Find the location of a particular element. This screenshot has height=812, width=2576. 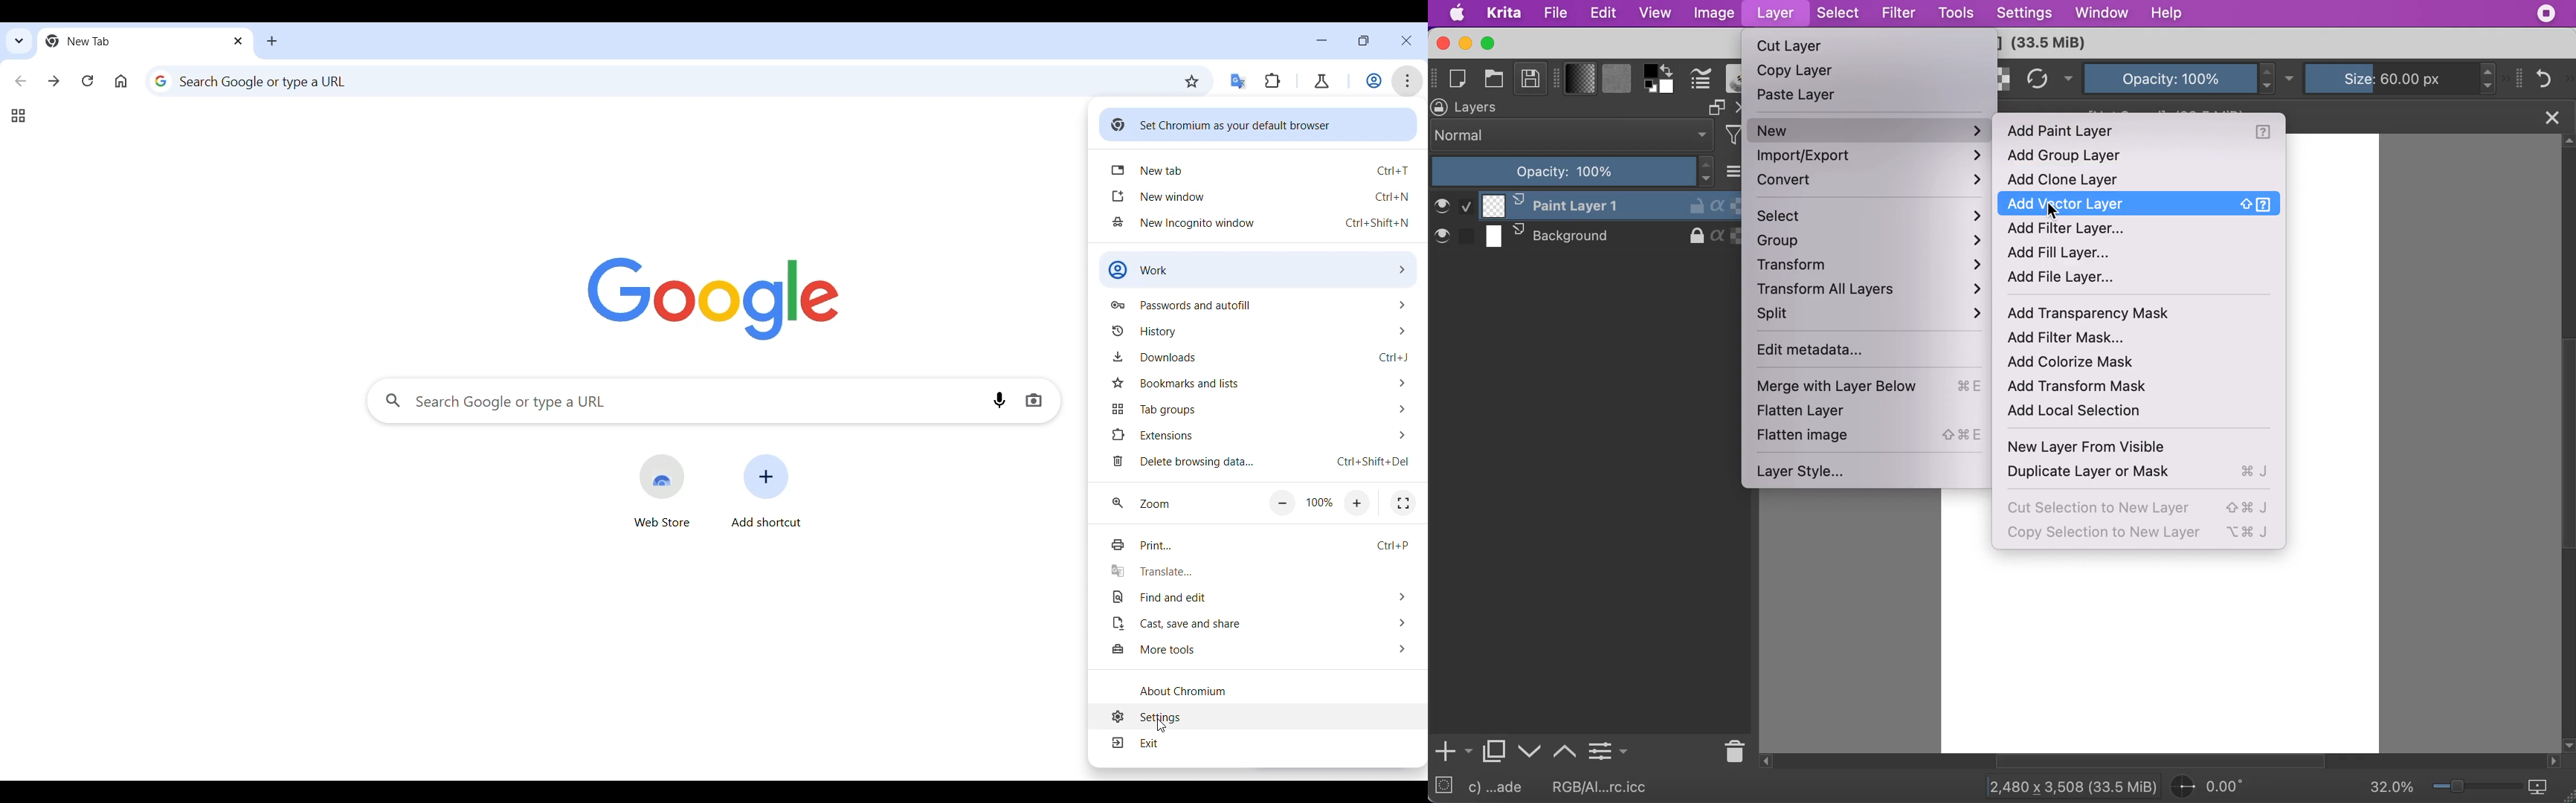

cut selection to new layer is located at coordinates (2140, 506).